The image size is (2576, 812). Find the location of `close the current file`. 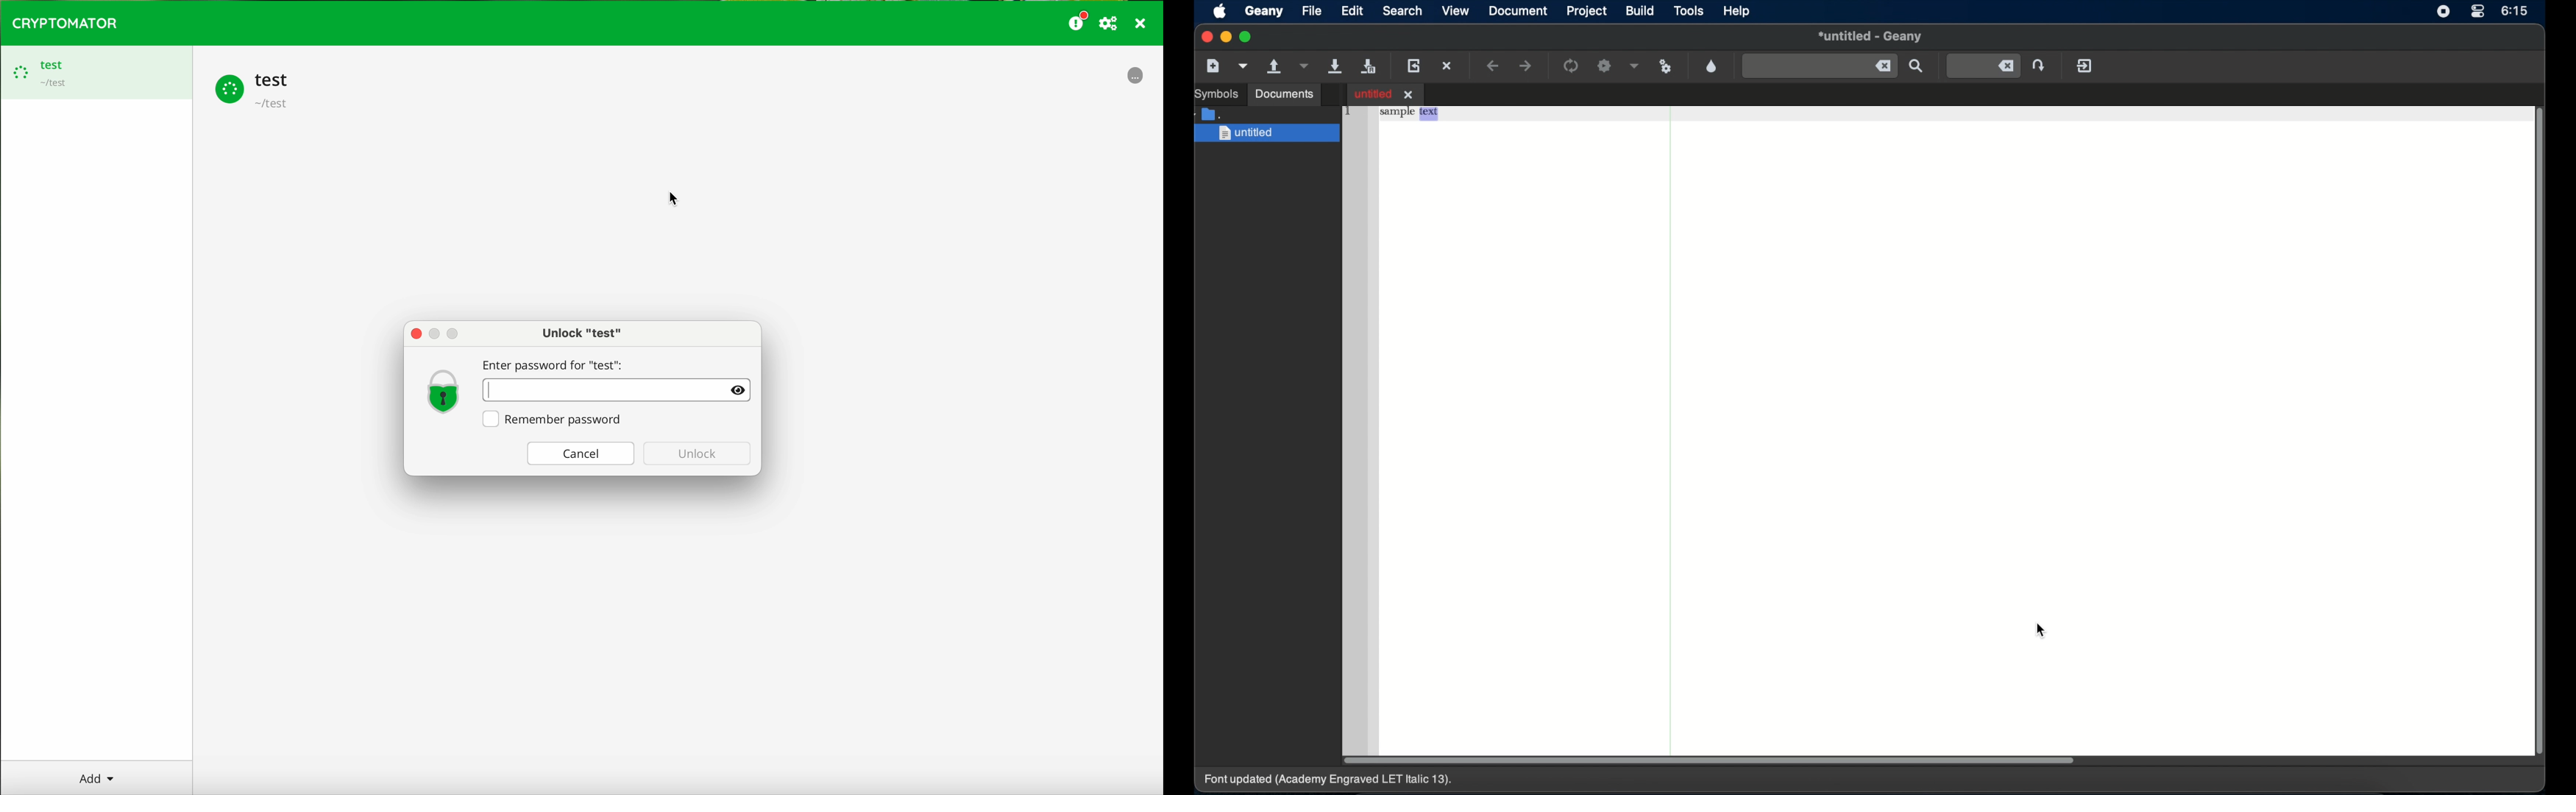

close the current file is located at coordinates (1448, 67).